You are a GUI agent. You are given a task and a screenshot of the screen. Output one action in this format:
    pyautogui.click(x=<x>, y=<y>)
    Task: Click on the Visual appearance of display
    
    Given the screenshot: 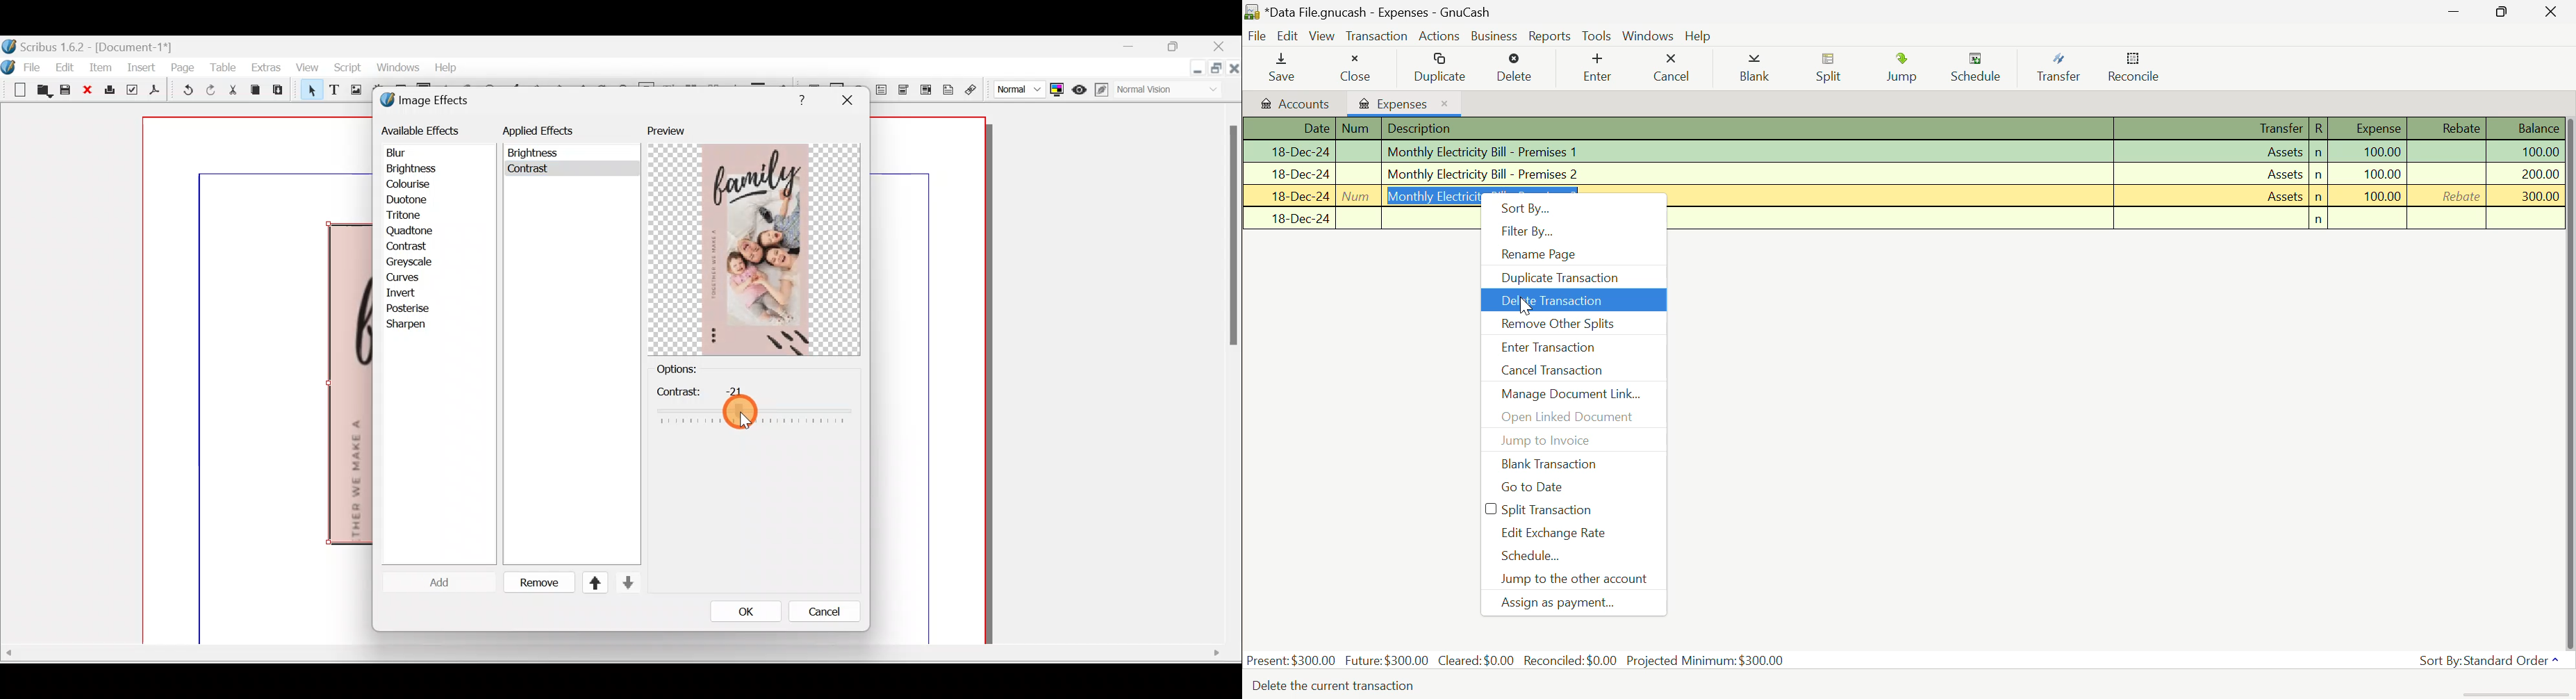 What is the action you would take?
    pyautogui.click(x=1174, y=91)
    